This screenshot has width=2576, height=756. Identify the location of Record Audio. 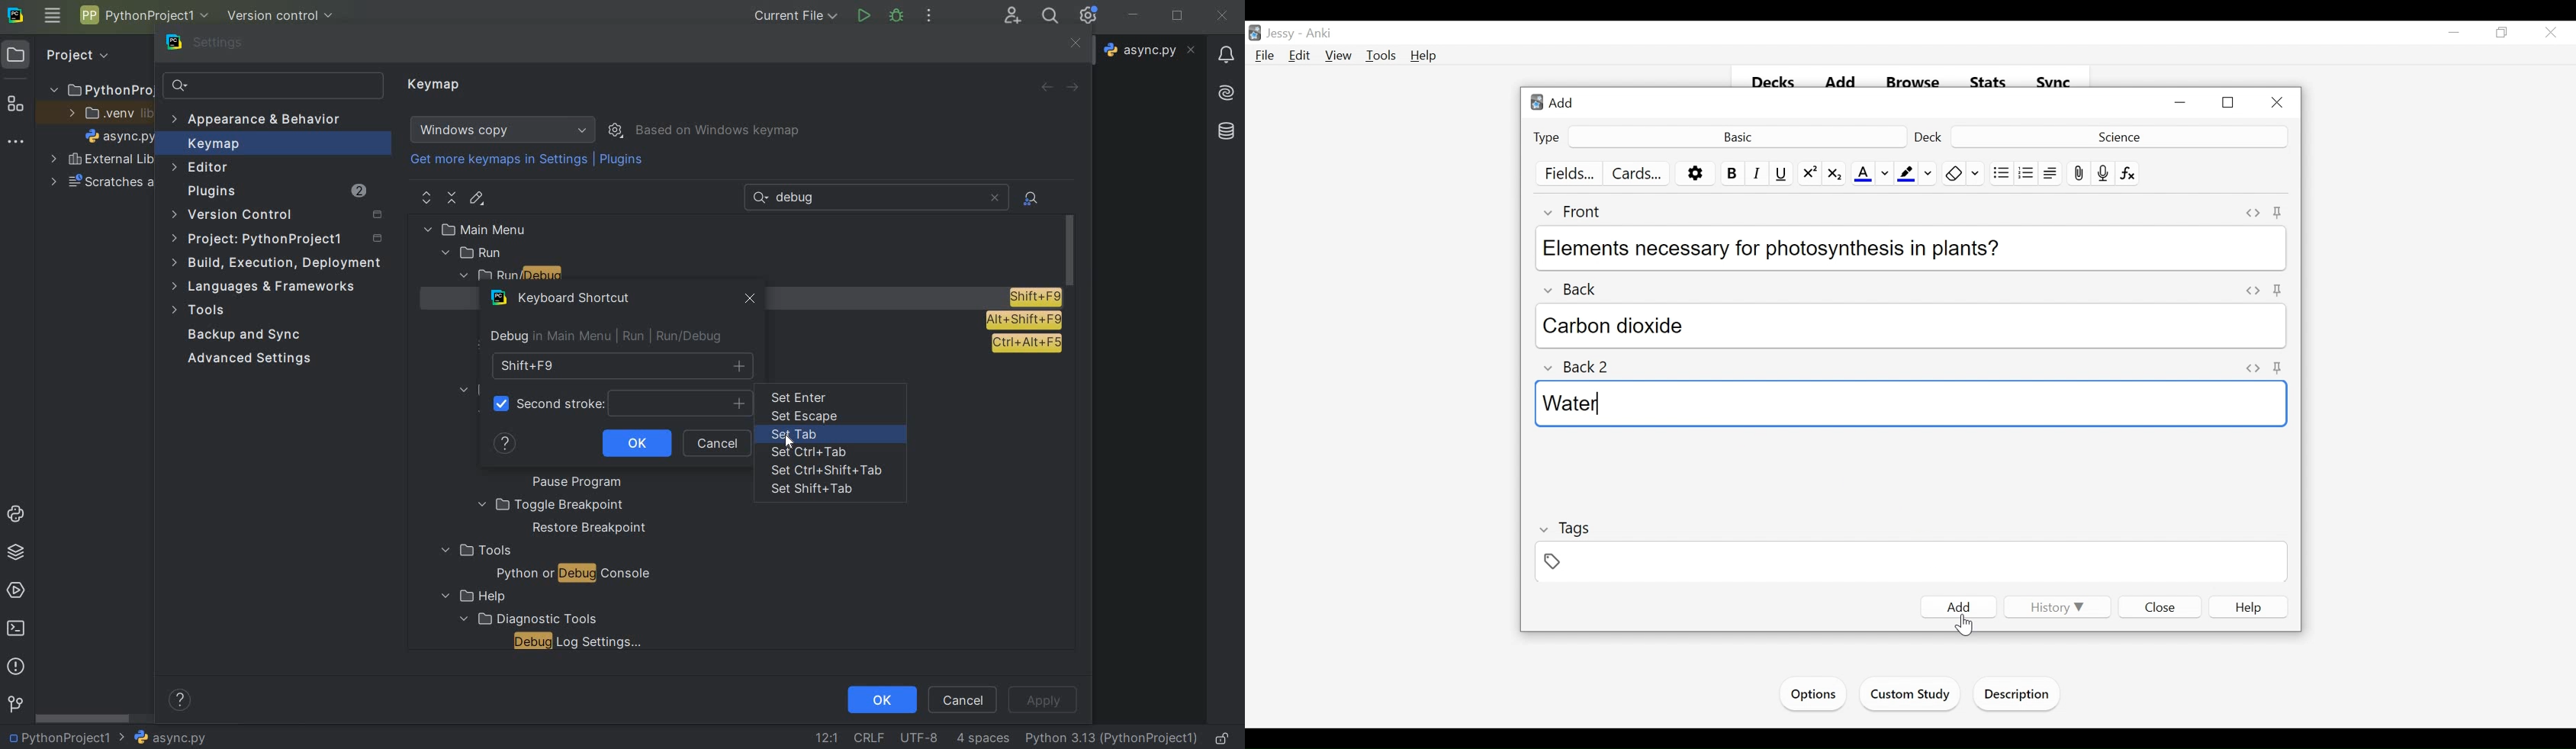
(2104, 173).